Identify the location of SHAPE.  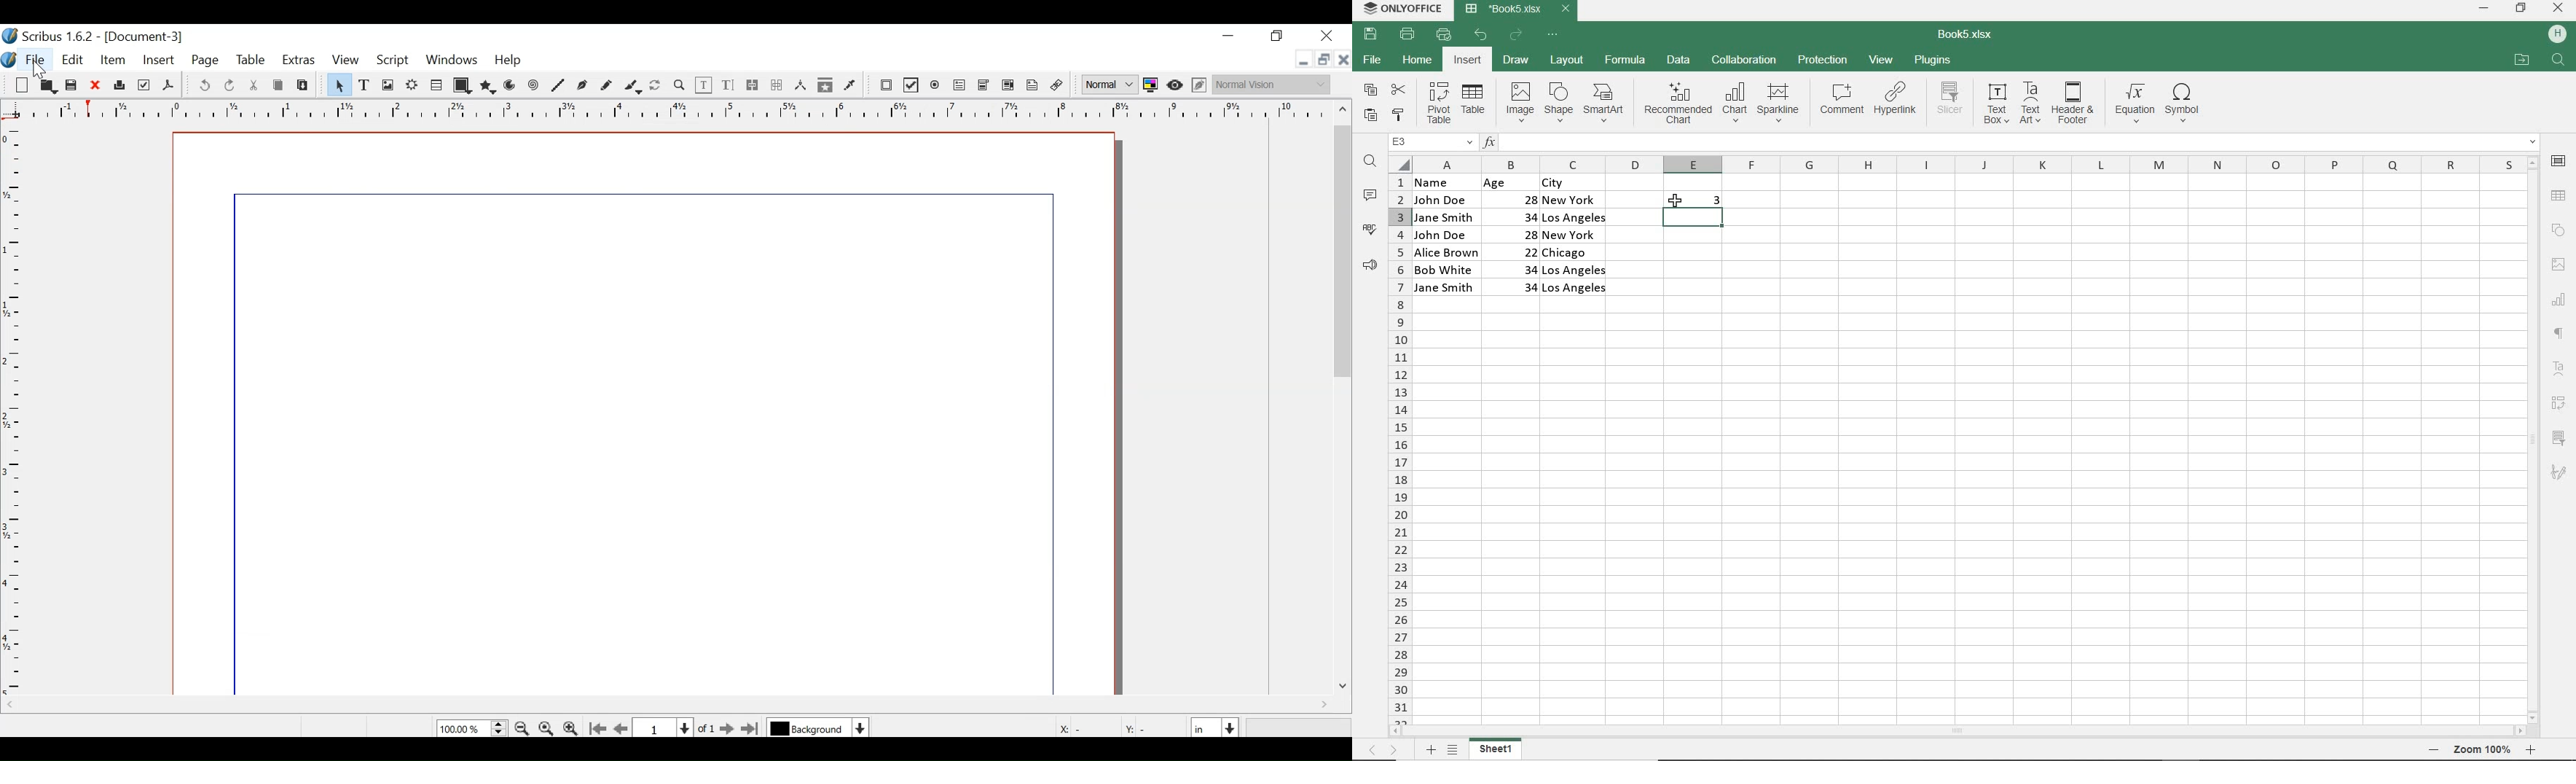
(2561, 231).